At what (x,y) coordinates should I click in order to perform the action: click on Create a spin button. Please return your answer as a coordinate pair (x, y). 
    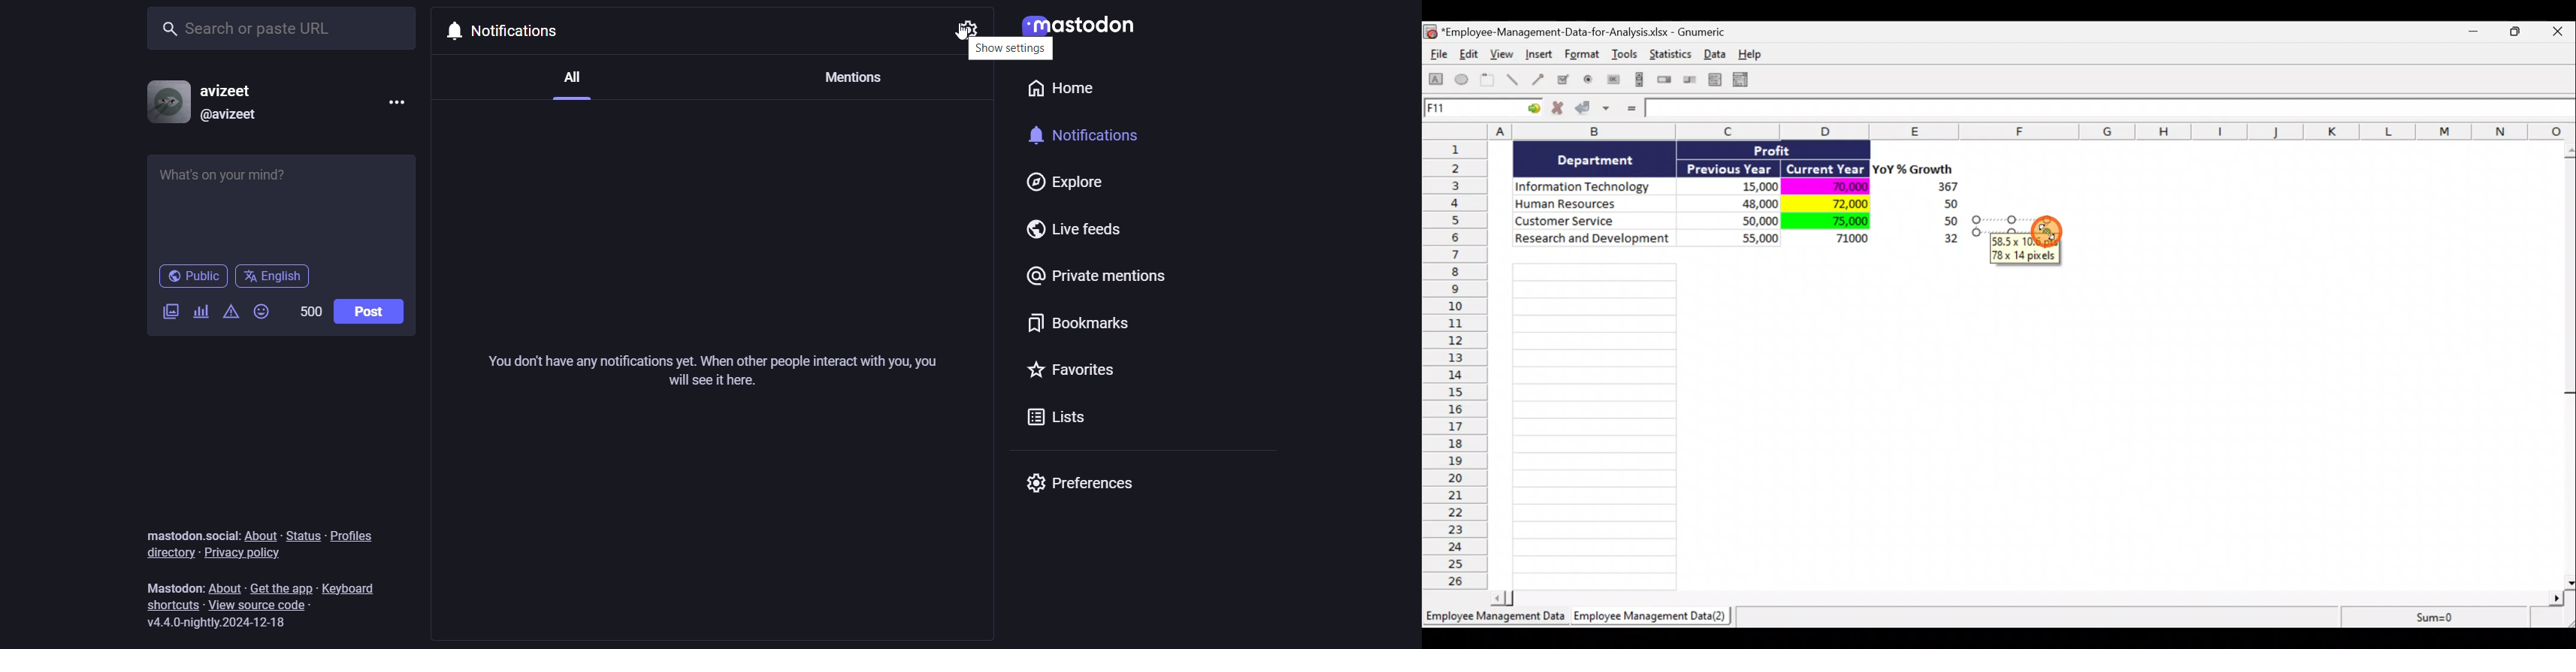
    Looking at the image, I should click on (1665, 81).